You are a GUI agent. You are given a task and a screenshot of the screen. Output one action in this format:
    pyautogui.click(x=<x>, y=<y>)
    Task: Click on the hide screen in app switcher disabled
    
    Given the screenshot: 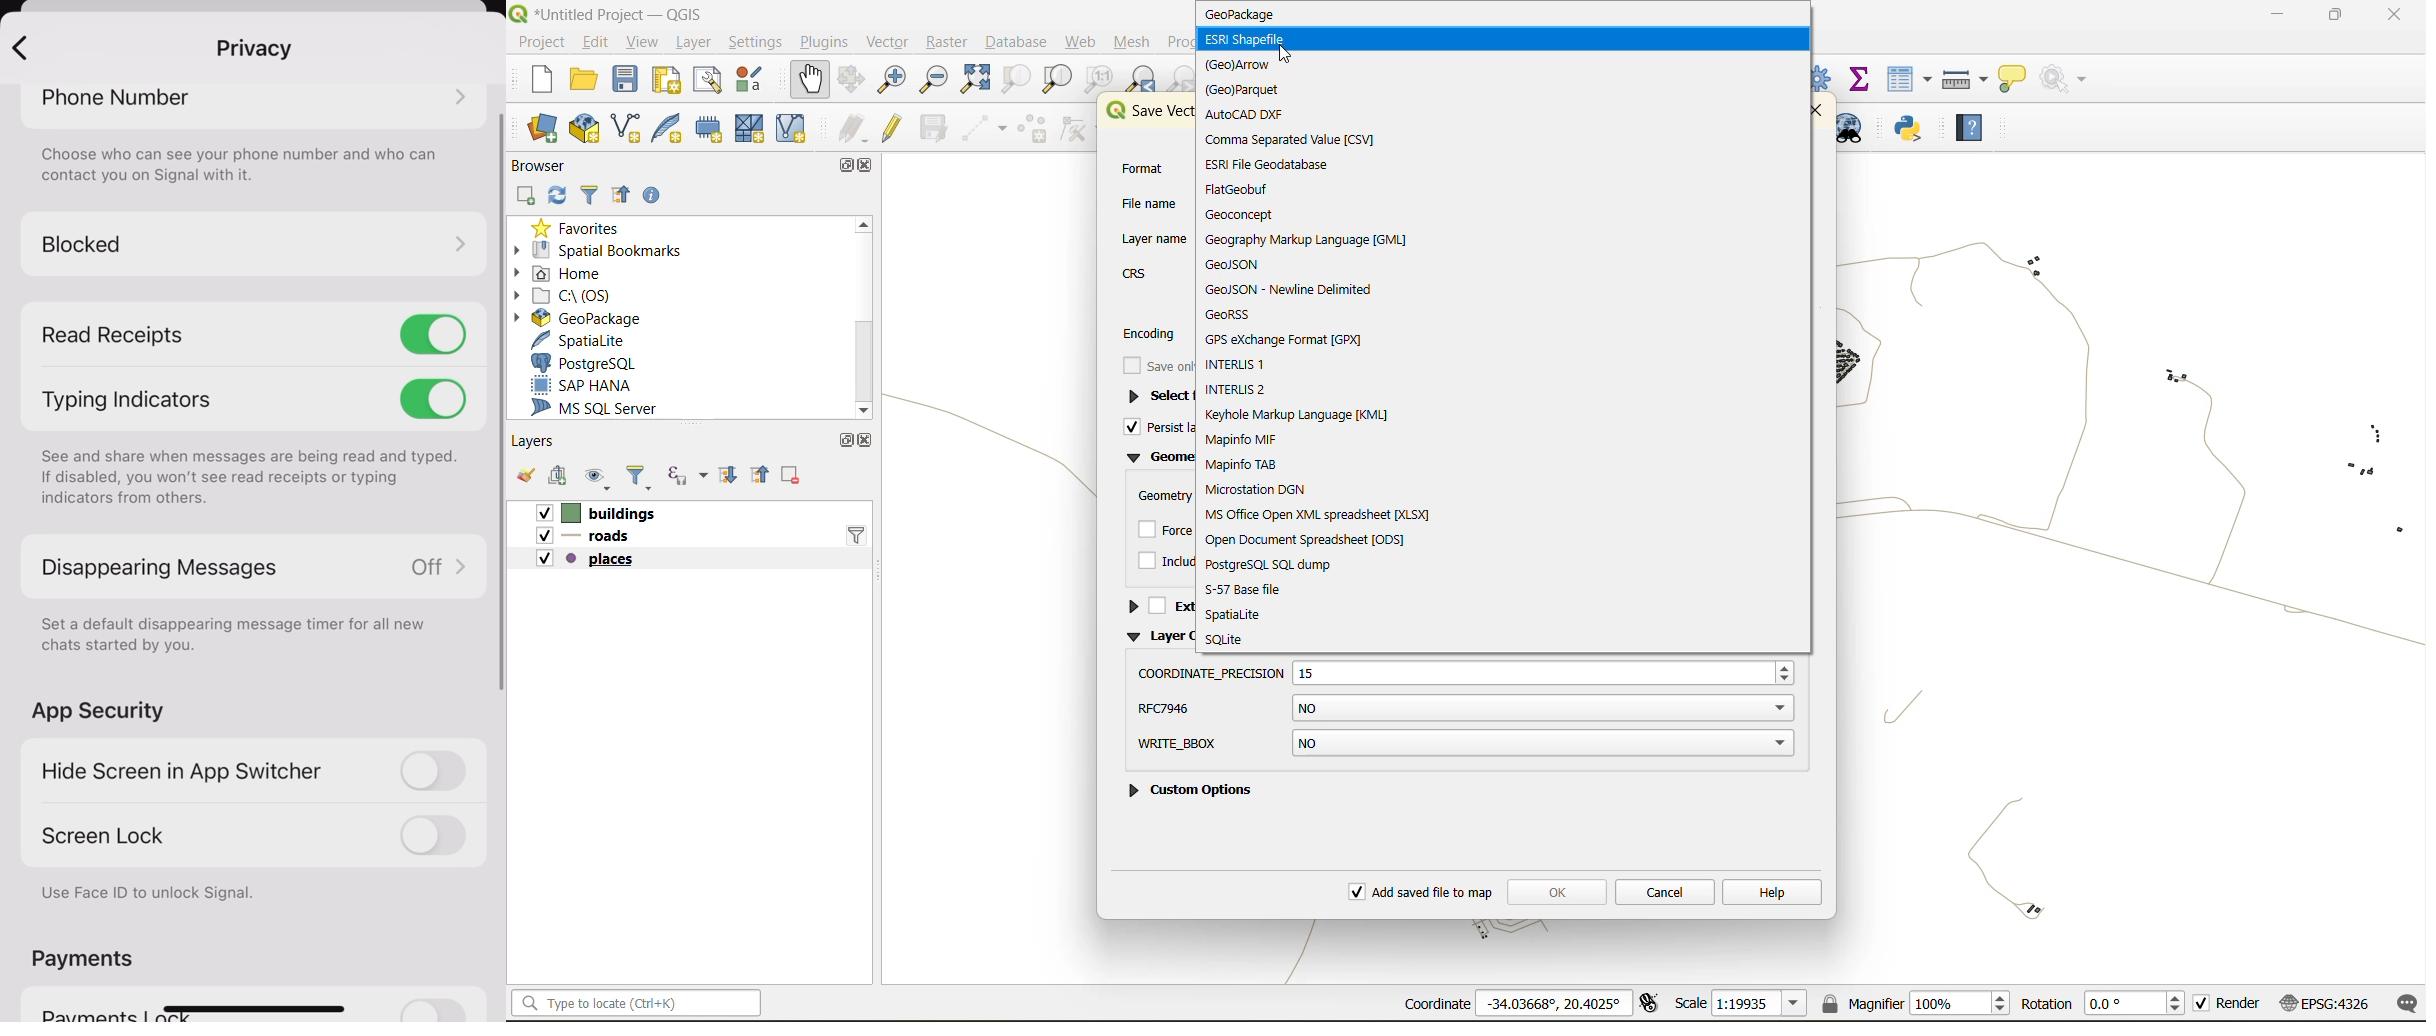 What is the action you would take?
    pyautogui.click(x=256, y=772)
    